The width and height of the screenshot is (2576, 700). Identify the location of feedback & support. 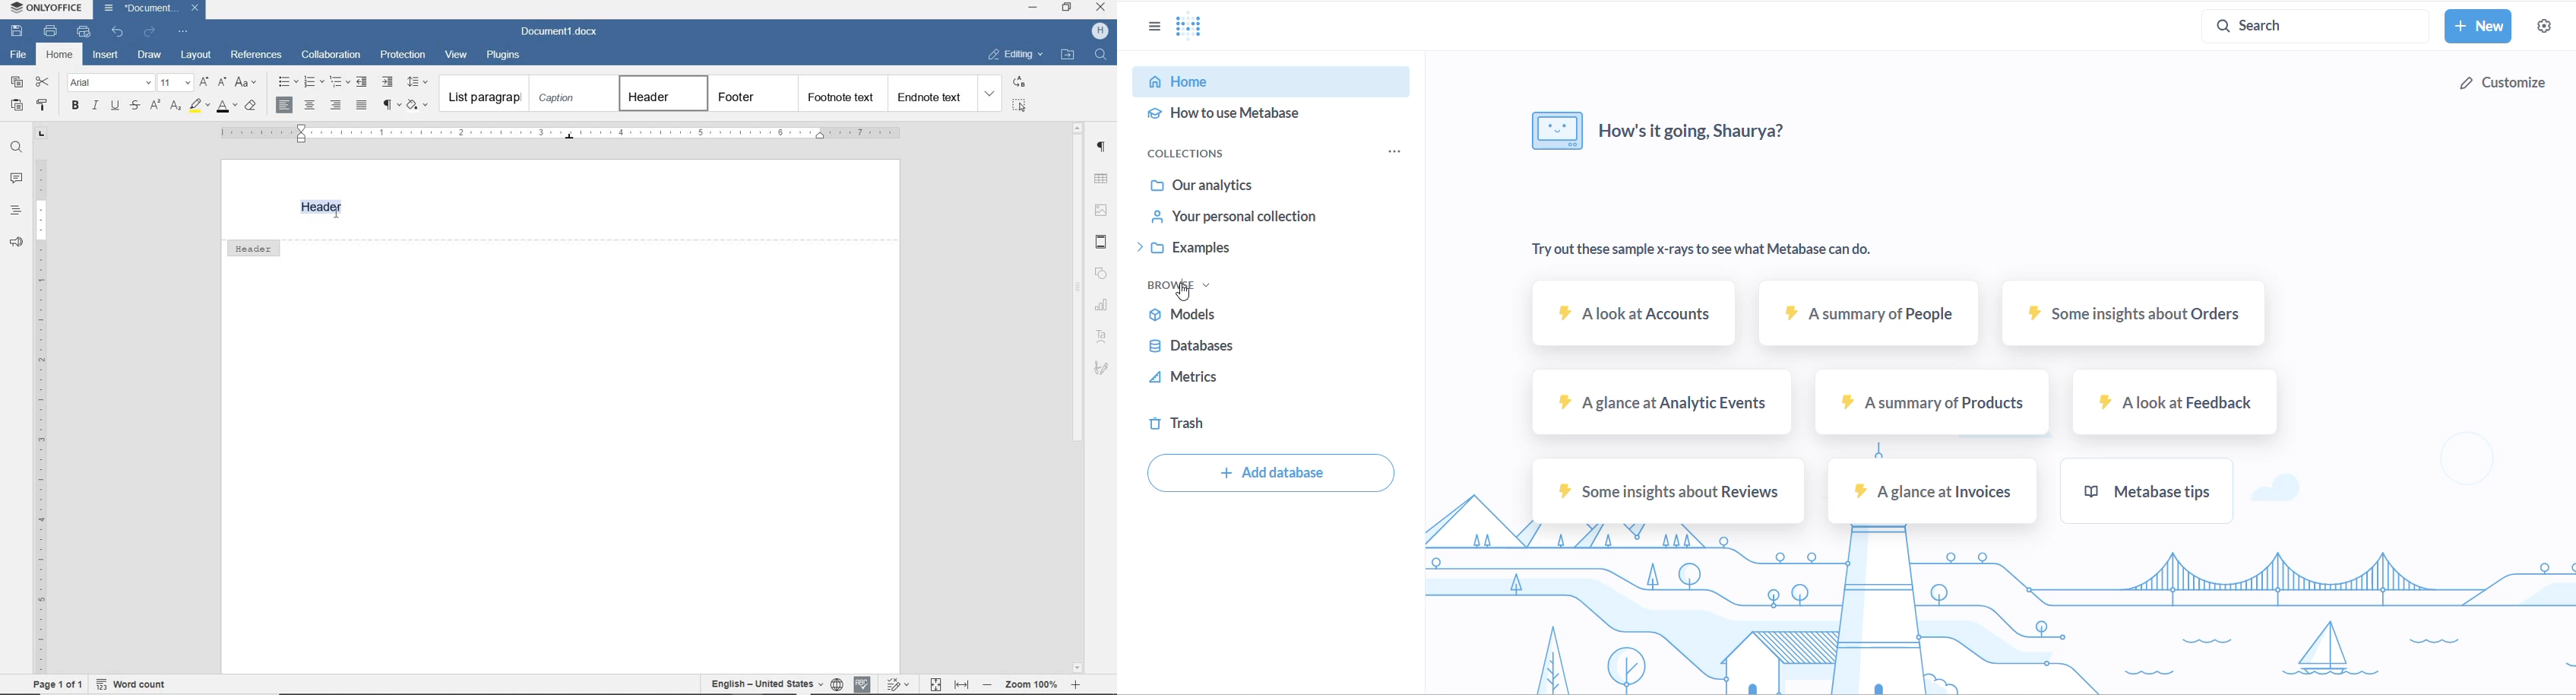
(15, 243).